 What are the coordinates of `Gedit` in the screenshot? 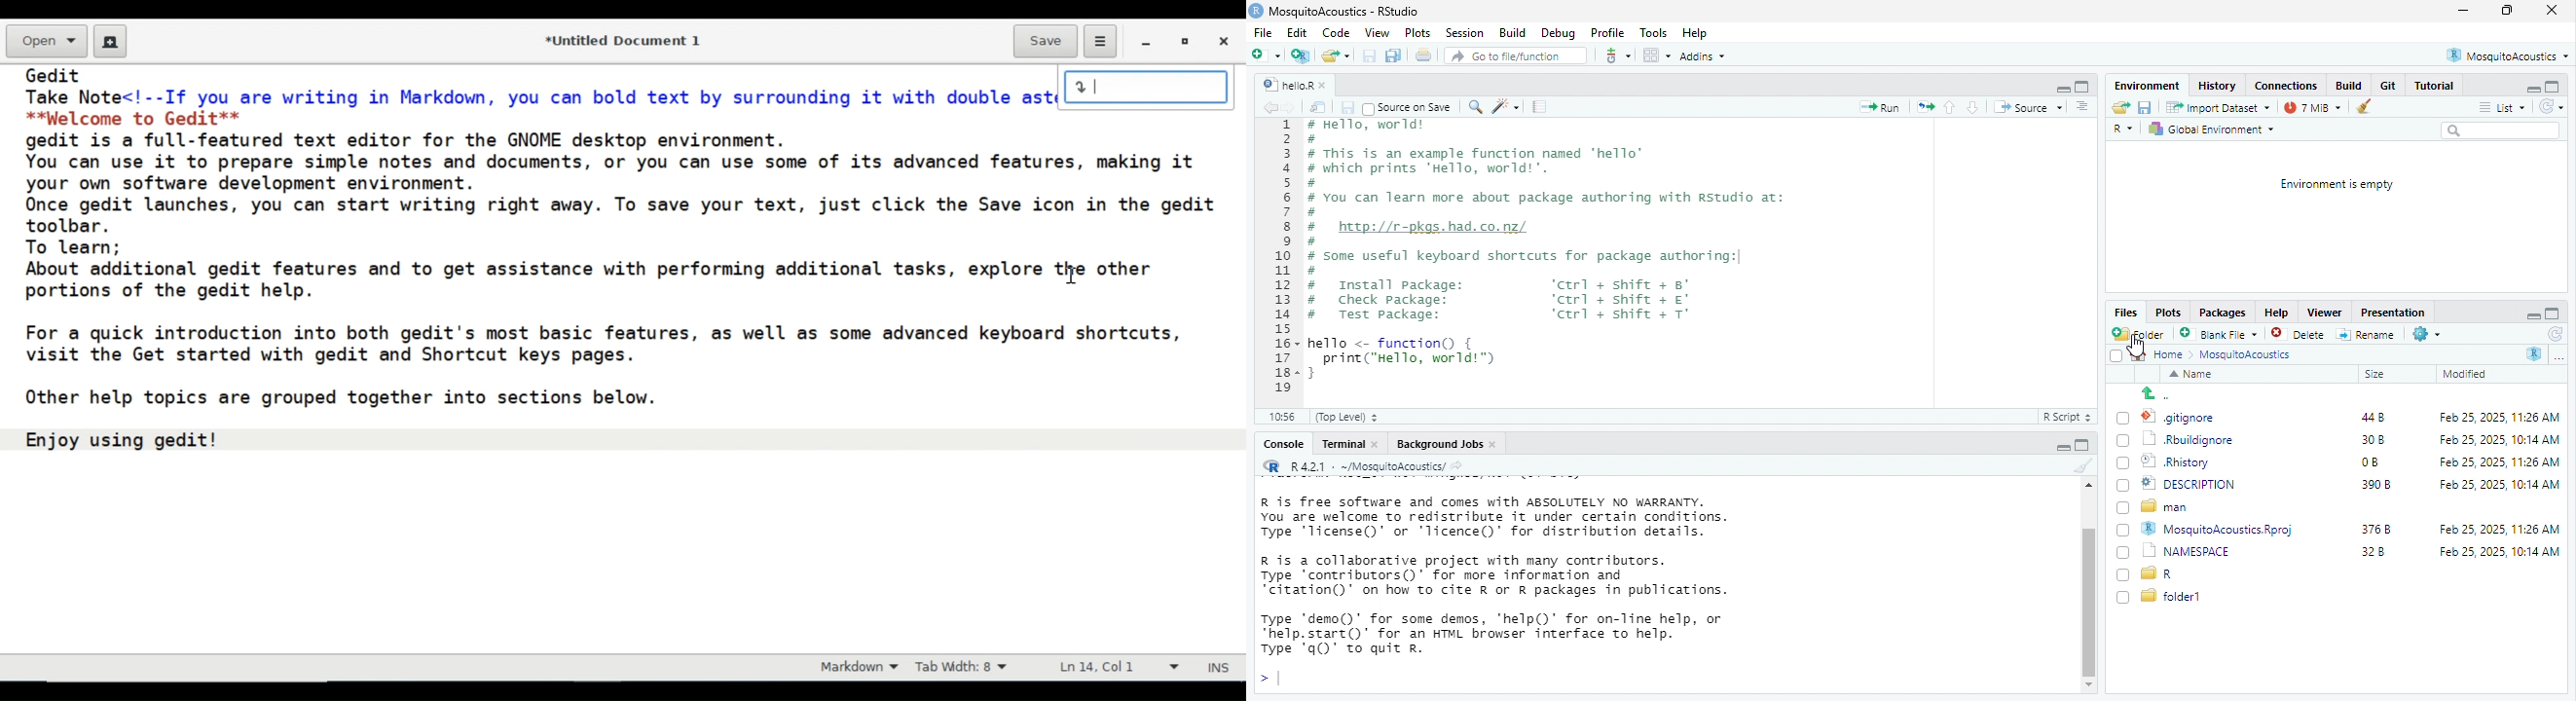 It's located at (55, 75).